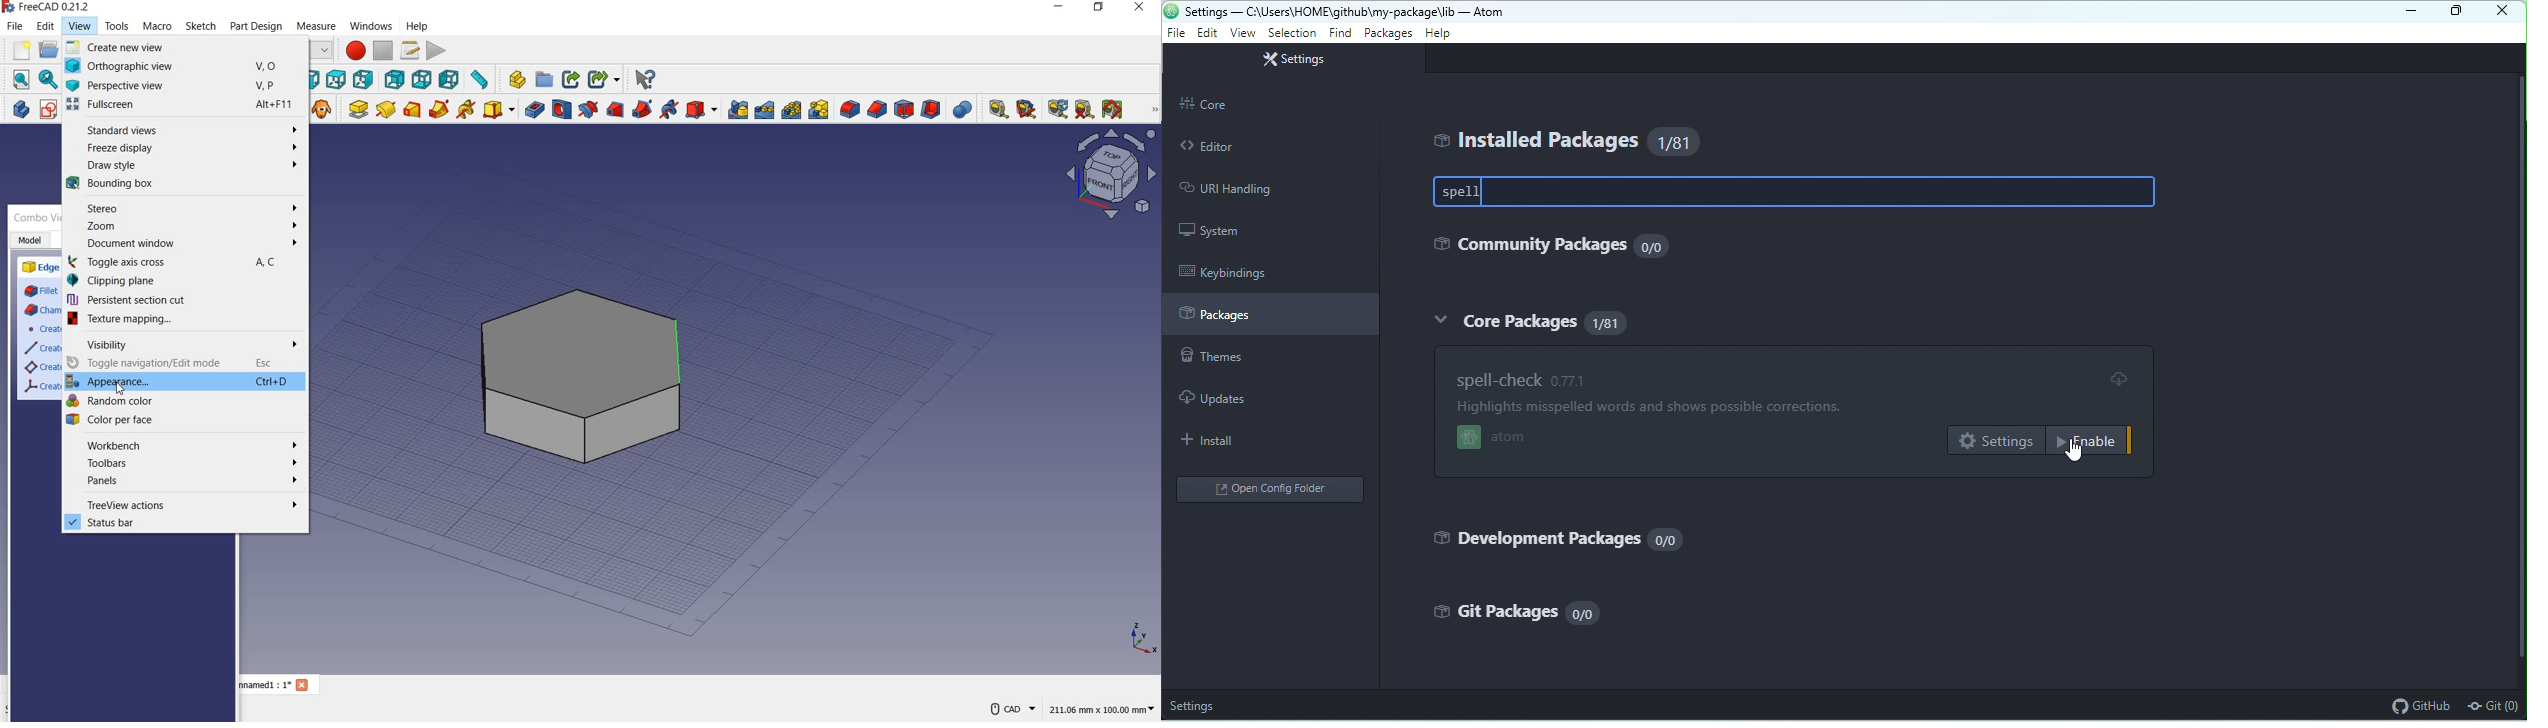  I want to click on MINIMIZE, so click(1060, 9).